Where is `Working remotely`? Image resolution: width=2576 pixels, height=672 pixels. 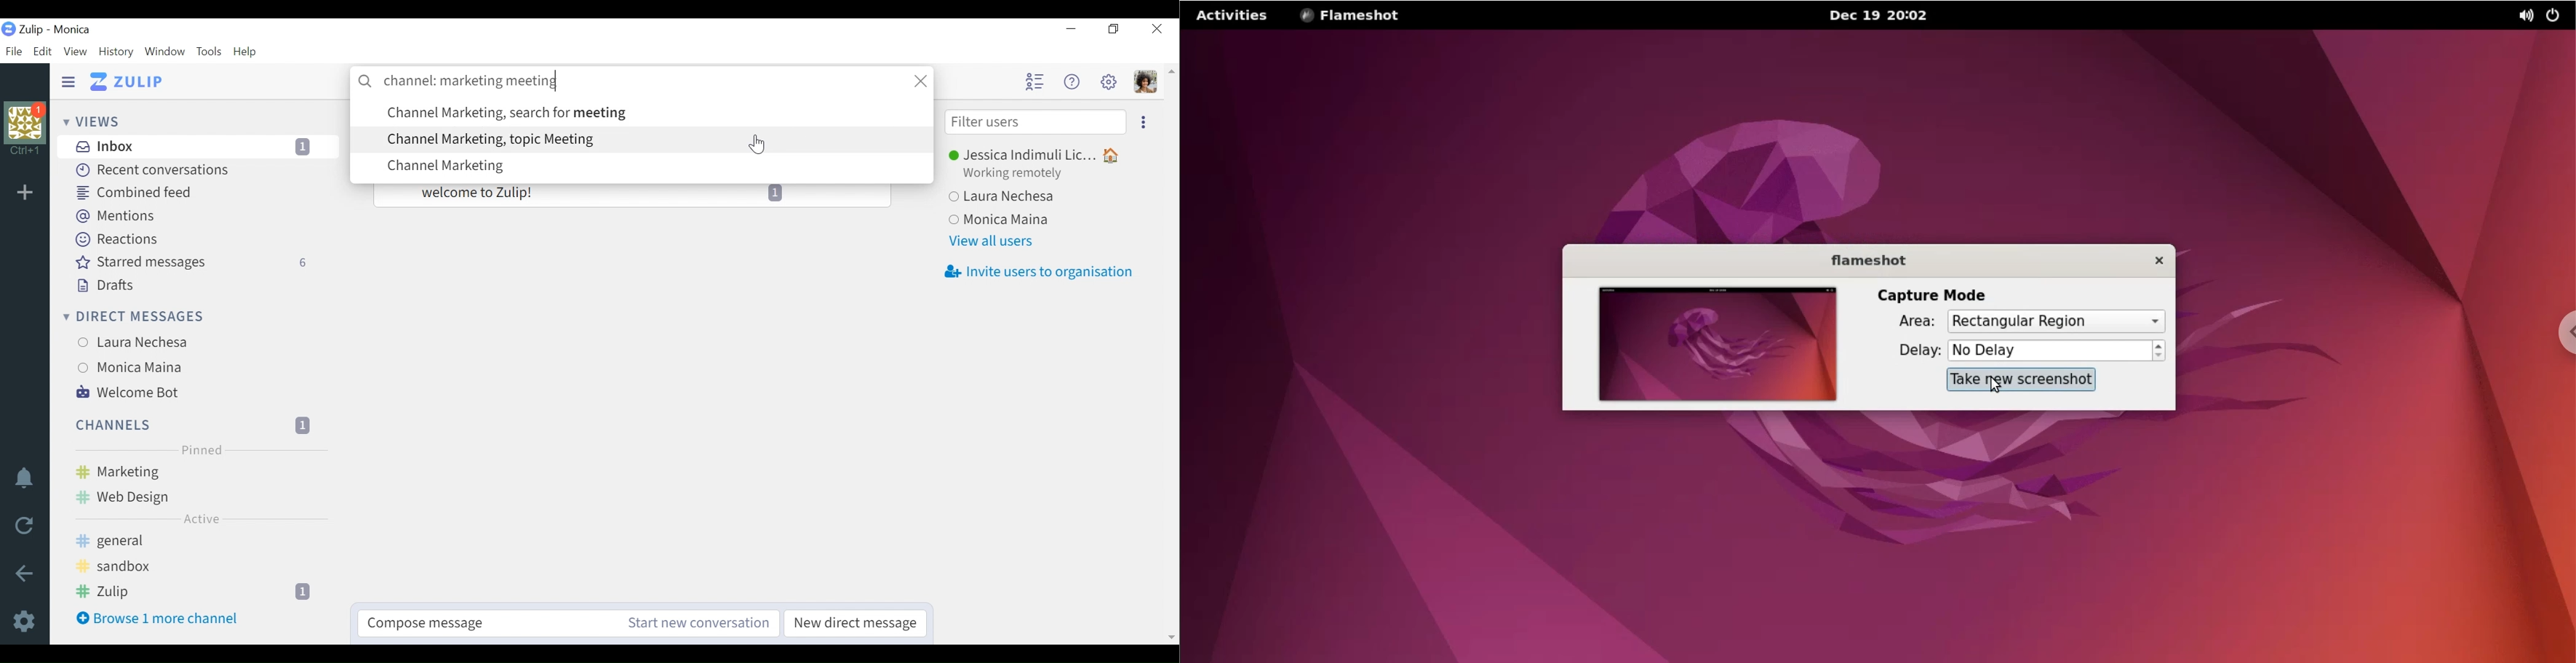
Working remotely is located at coordinates (1020, 173).